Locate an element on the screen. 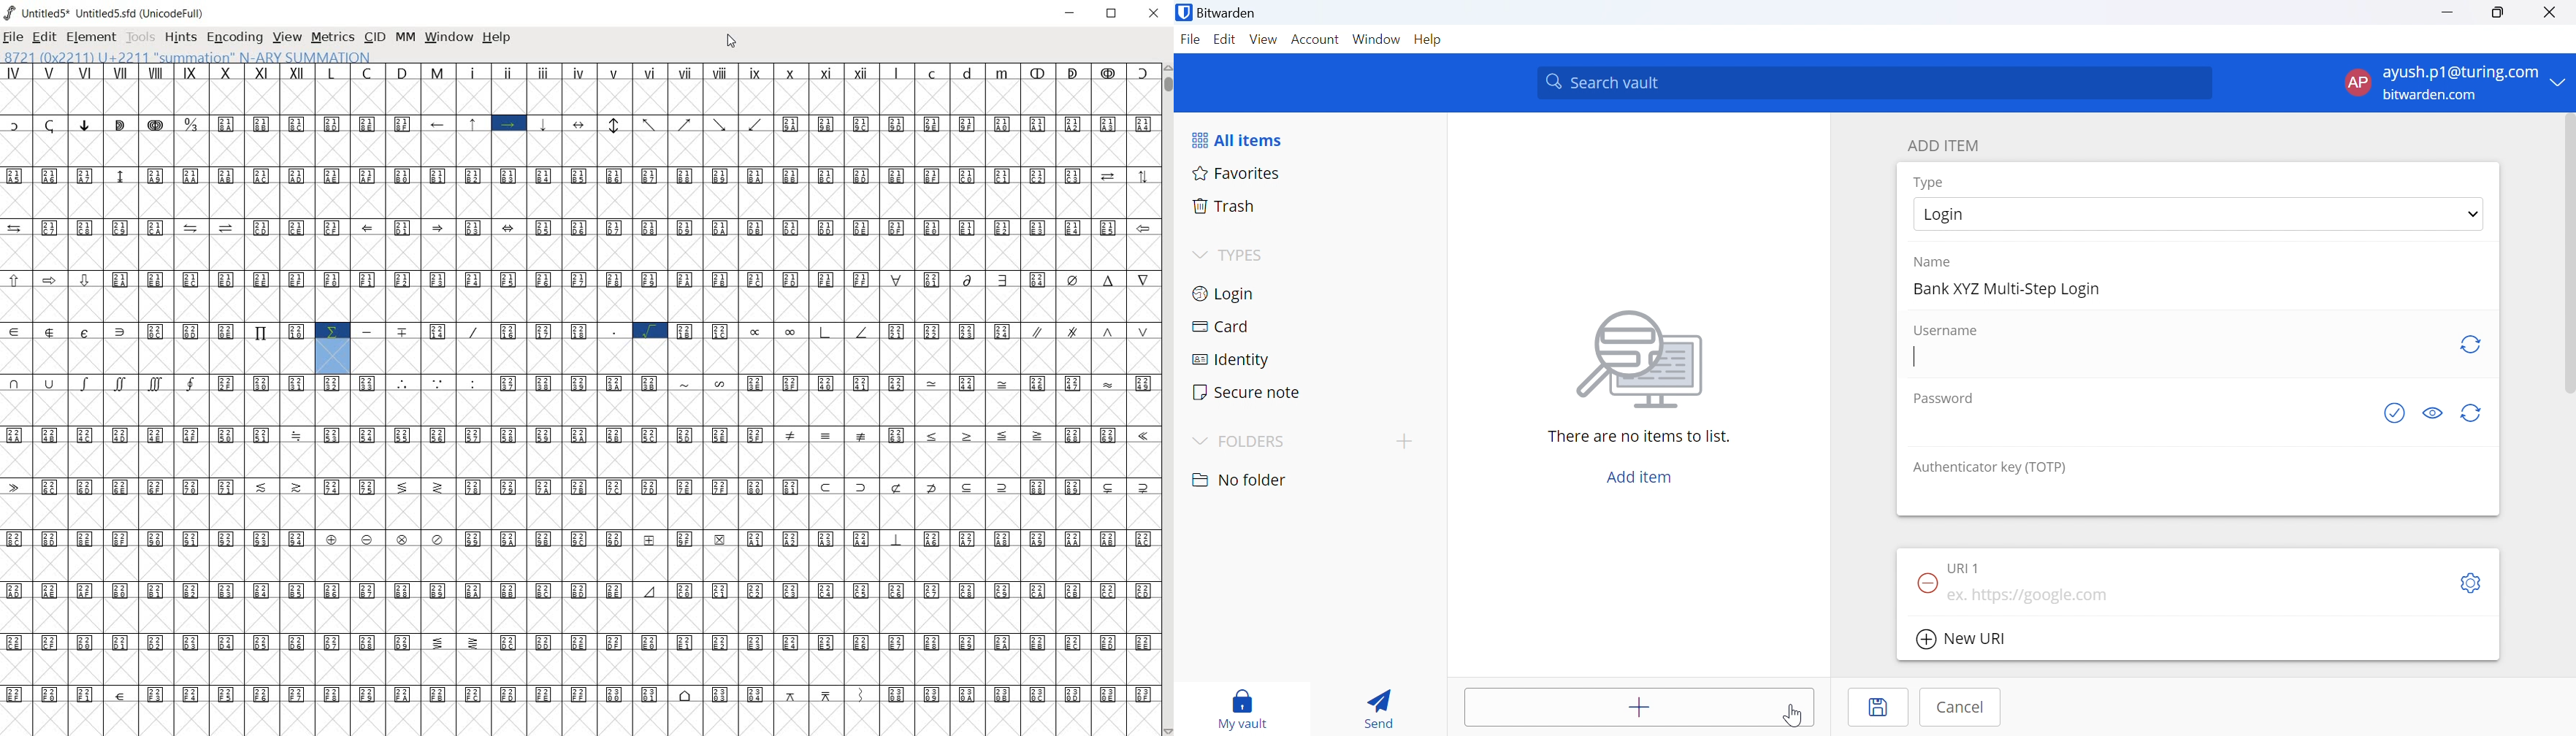 The image size is (2576, 756). FOLDERS is located at coordinates (1259, 442).